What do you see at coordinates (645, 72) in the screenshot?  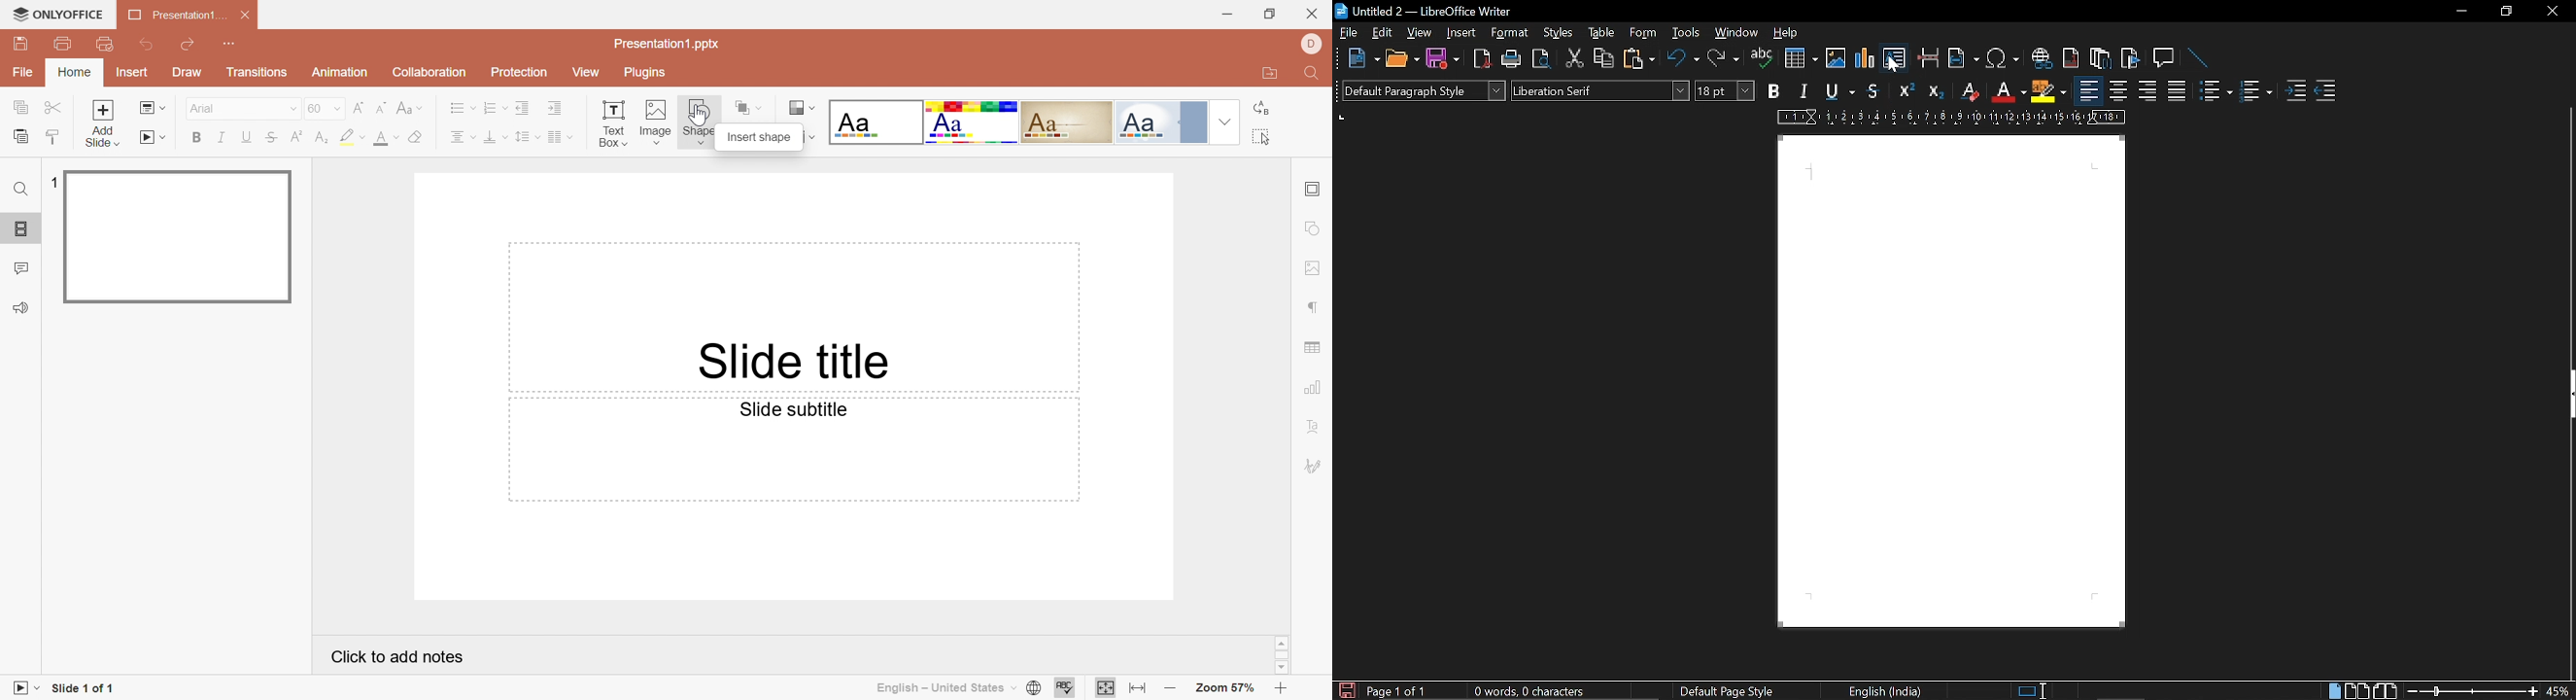 I see `Plugins` at bounding box center [645, 72].